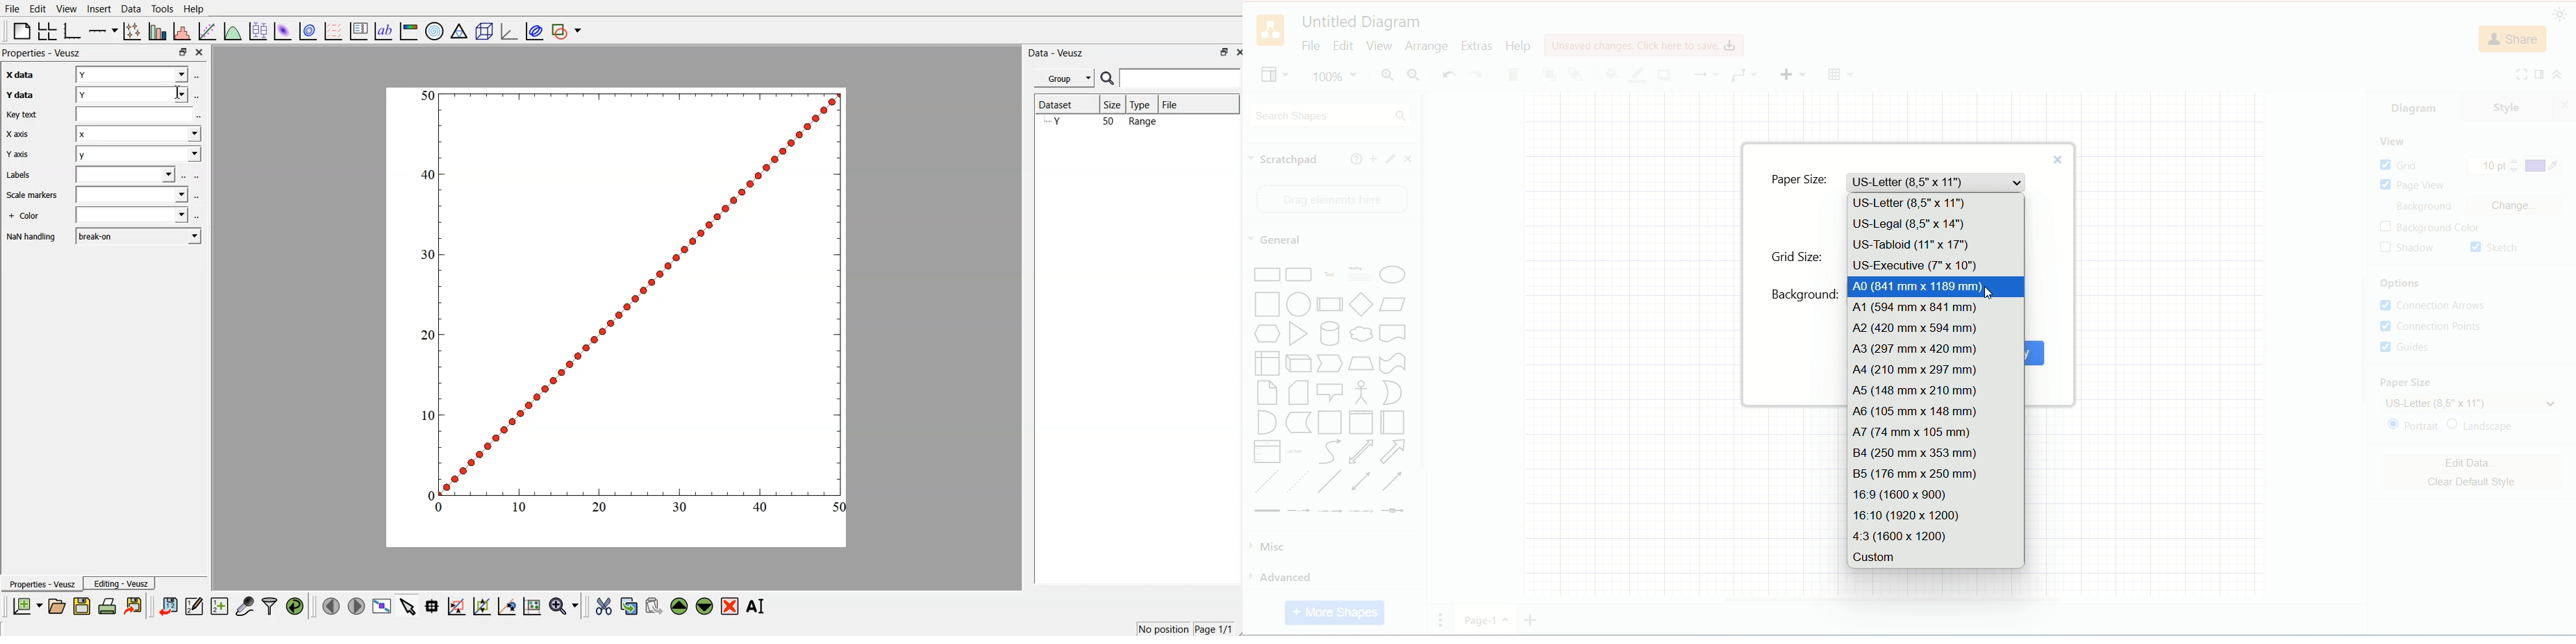  Describe the element at coordinates (158, 30) in the screenshot. I see `bar chart` at that location.